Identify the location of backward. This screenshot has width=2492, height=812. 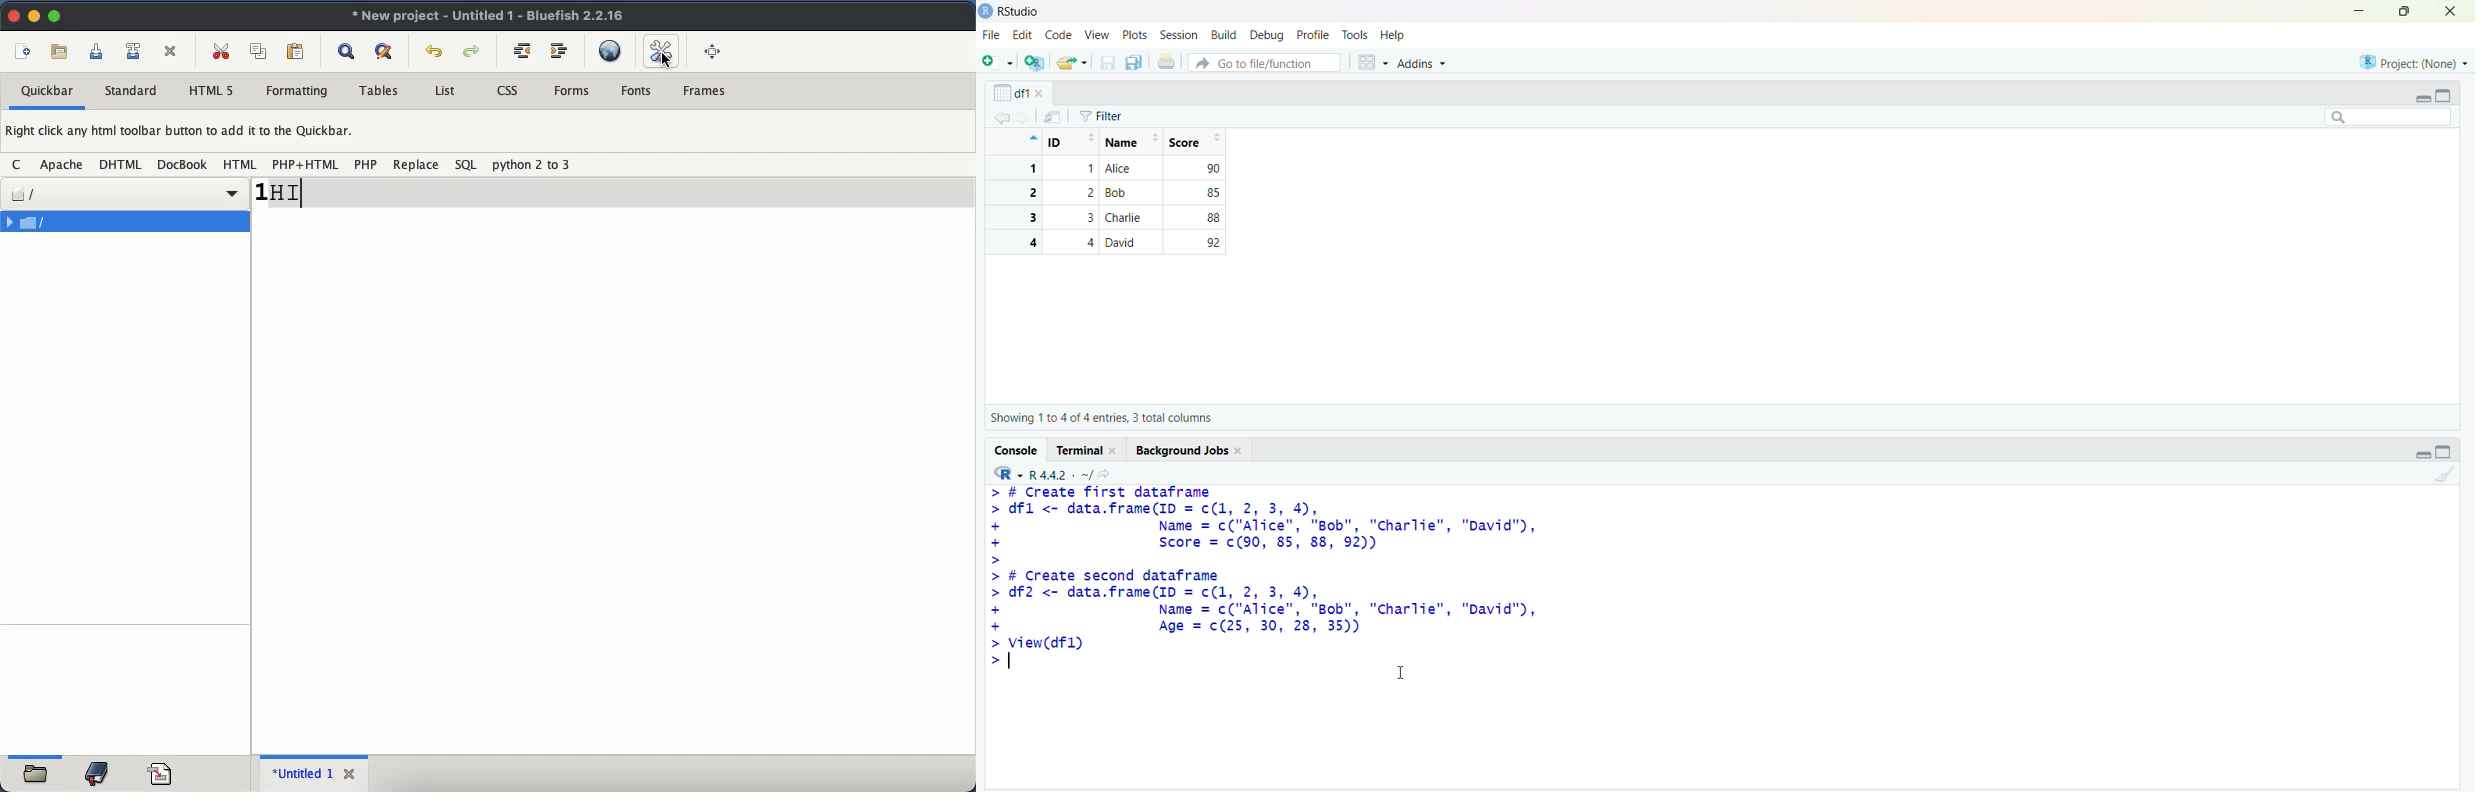
(1001, 117).